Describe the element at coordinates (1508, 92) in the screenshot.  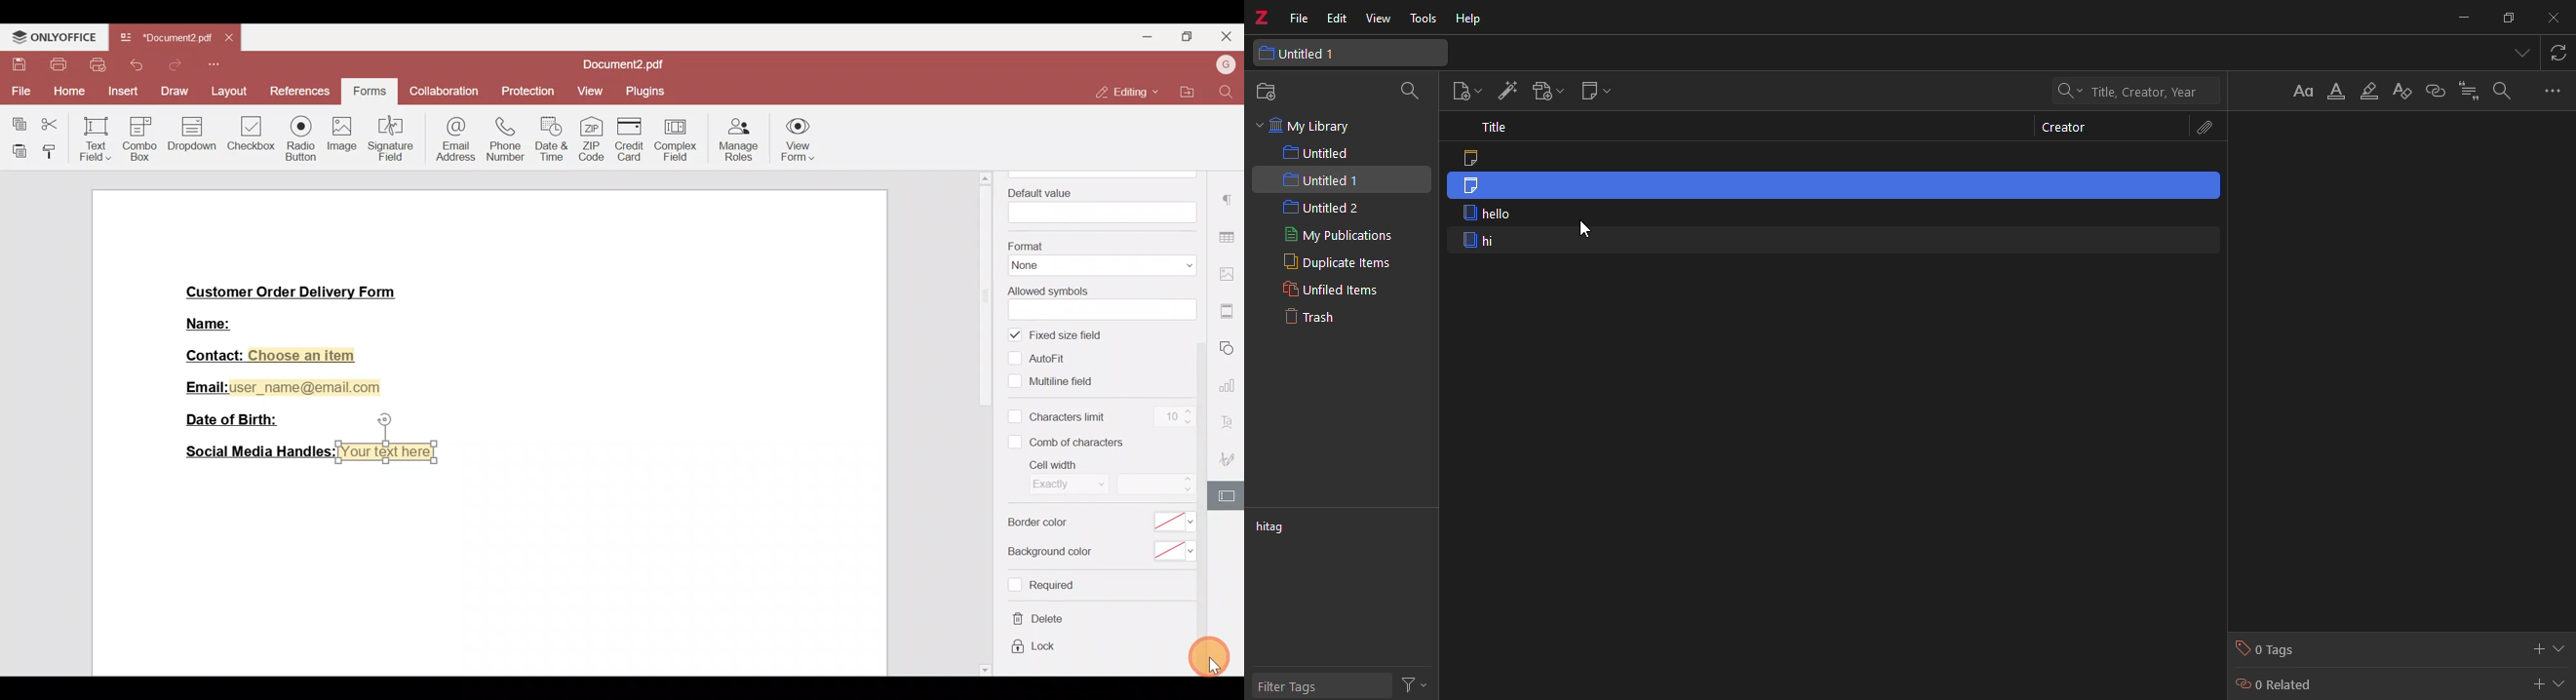
I see `add item` at that location.